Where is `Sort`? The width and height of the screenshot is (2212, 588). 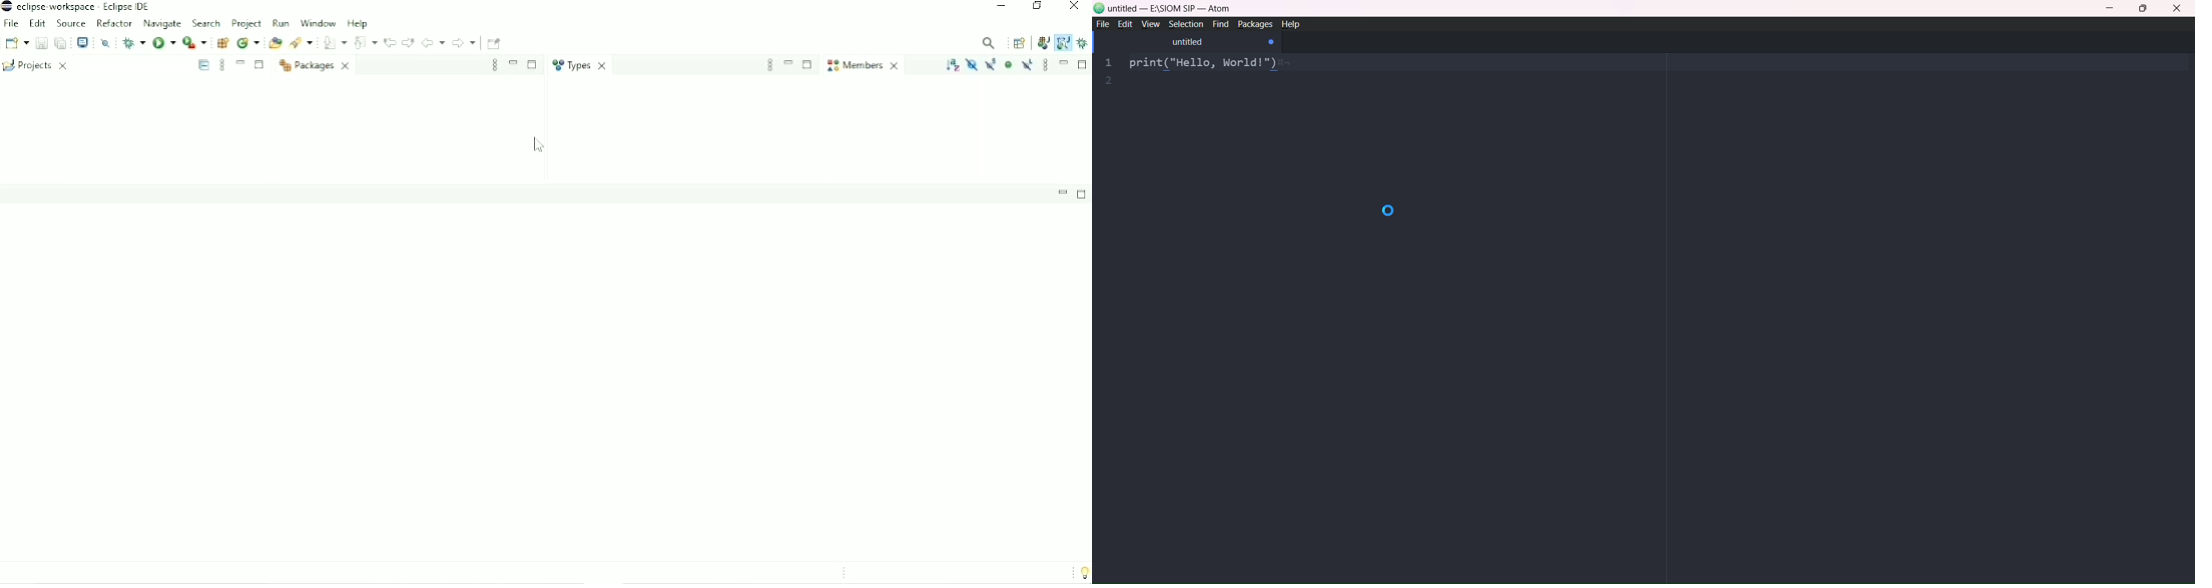 Sort is located at coordinates (952, 64).